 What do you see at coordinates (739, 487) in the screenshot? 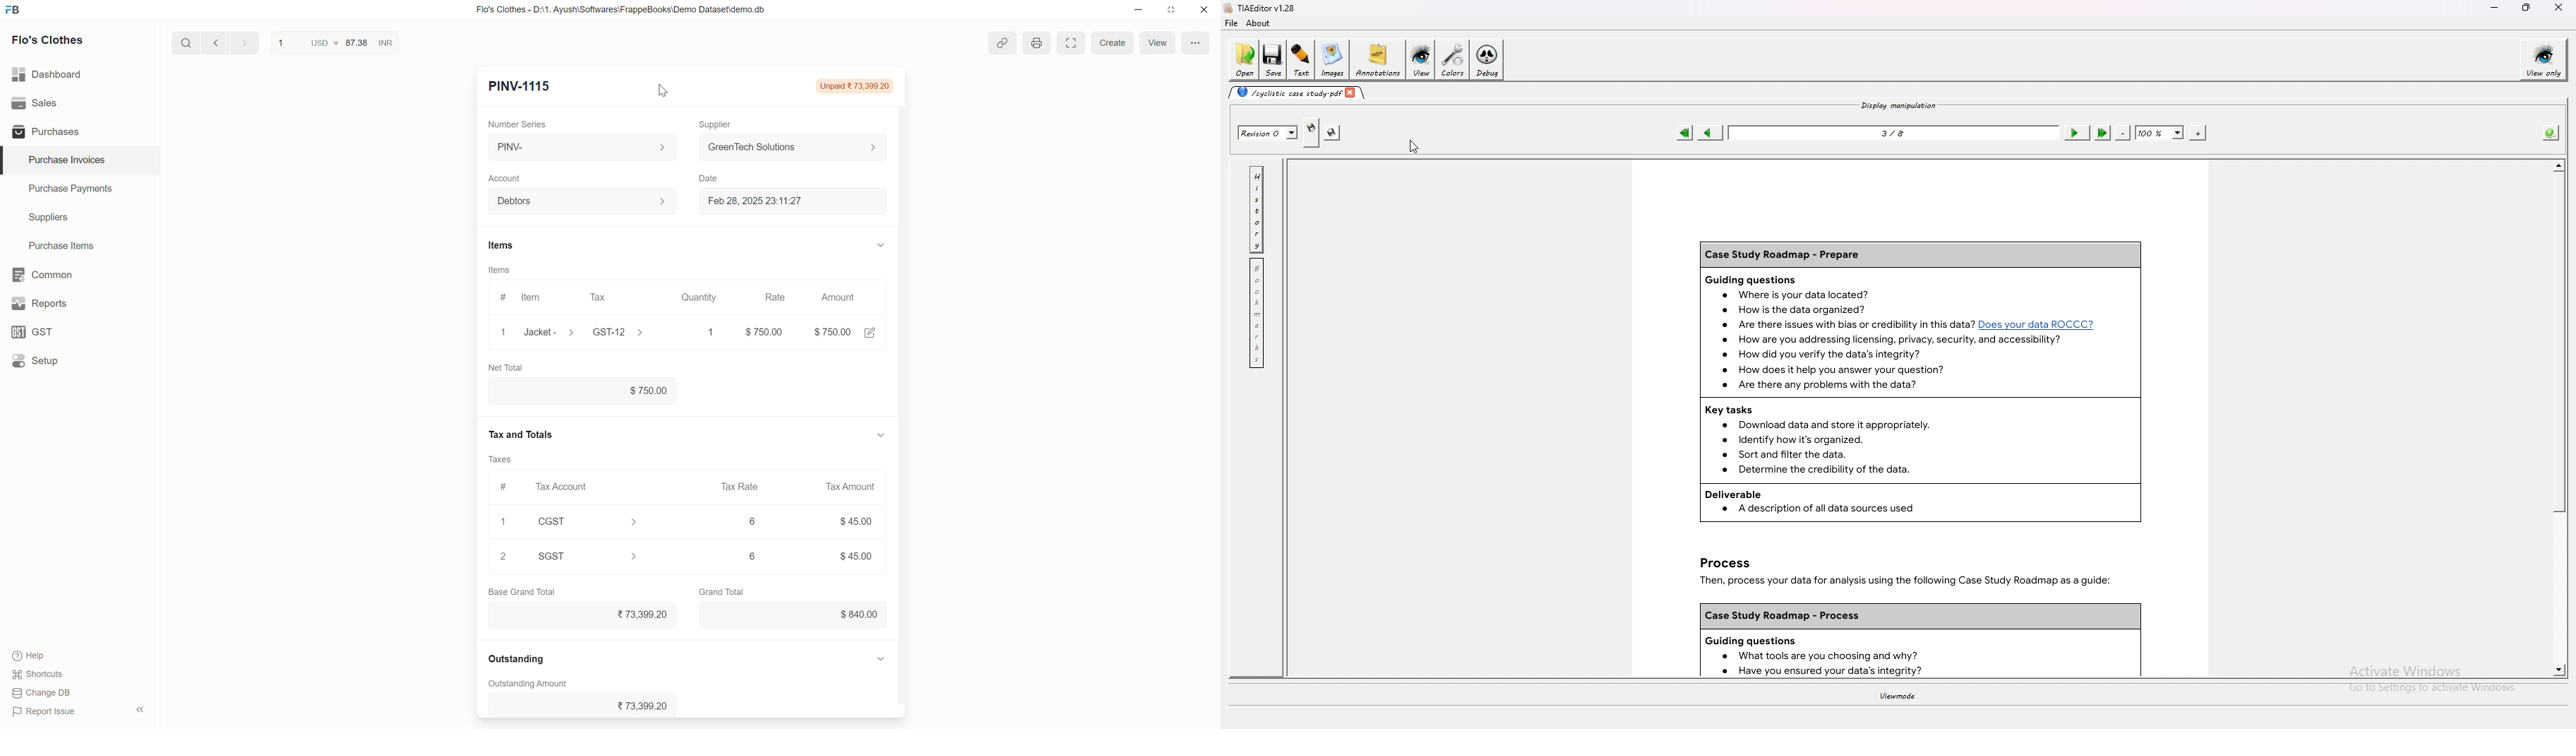
I see `Tax Rate` at bounding box center [739, 487].